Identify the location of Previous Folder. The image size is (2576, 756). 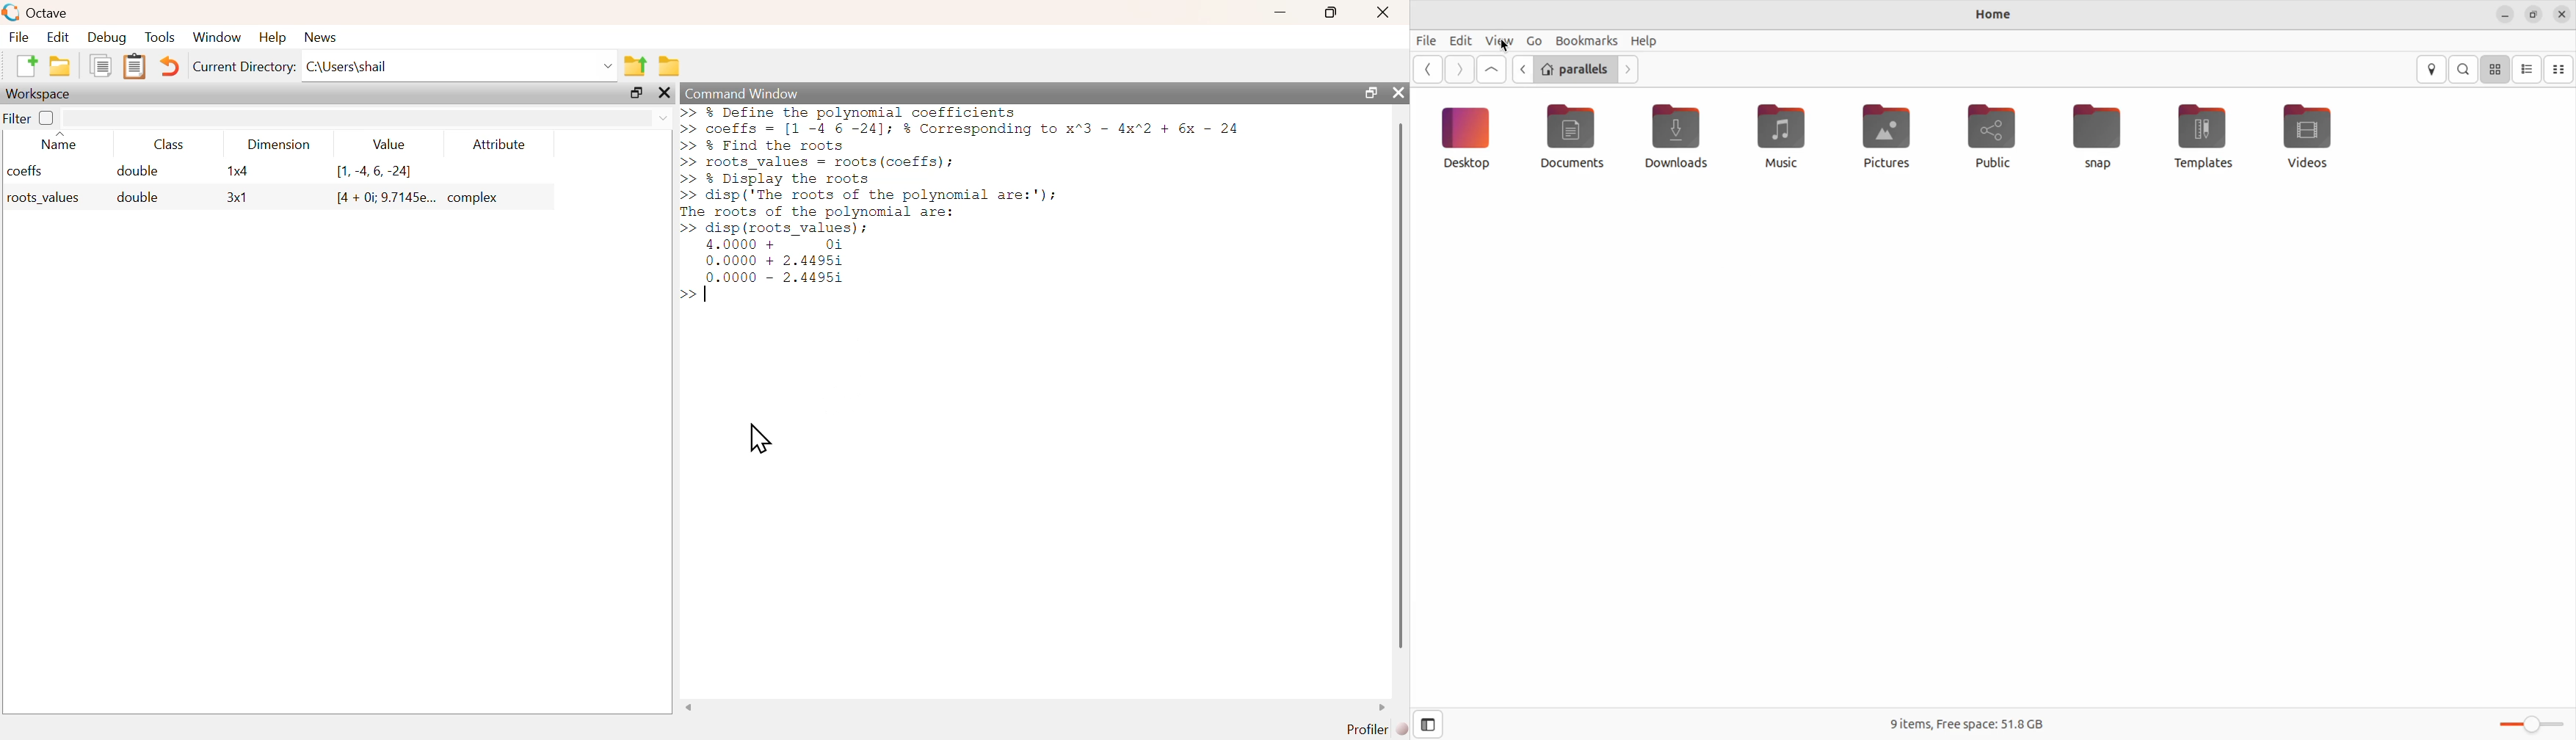
(635, 65).